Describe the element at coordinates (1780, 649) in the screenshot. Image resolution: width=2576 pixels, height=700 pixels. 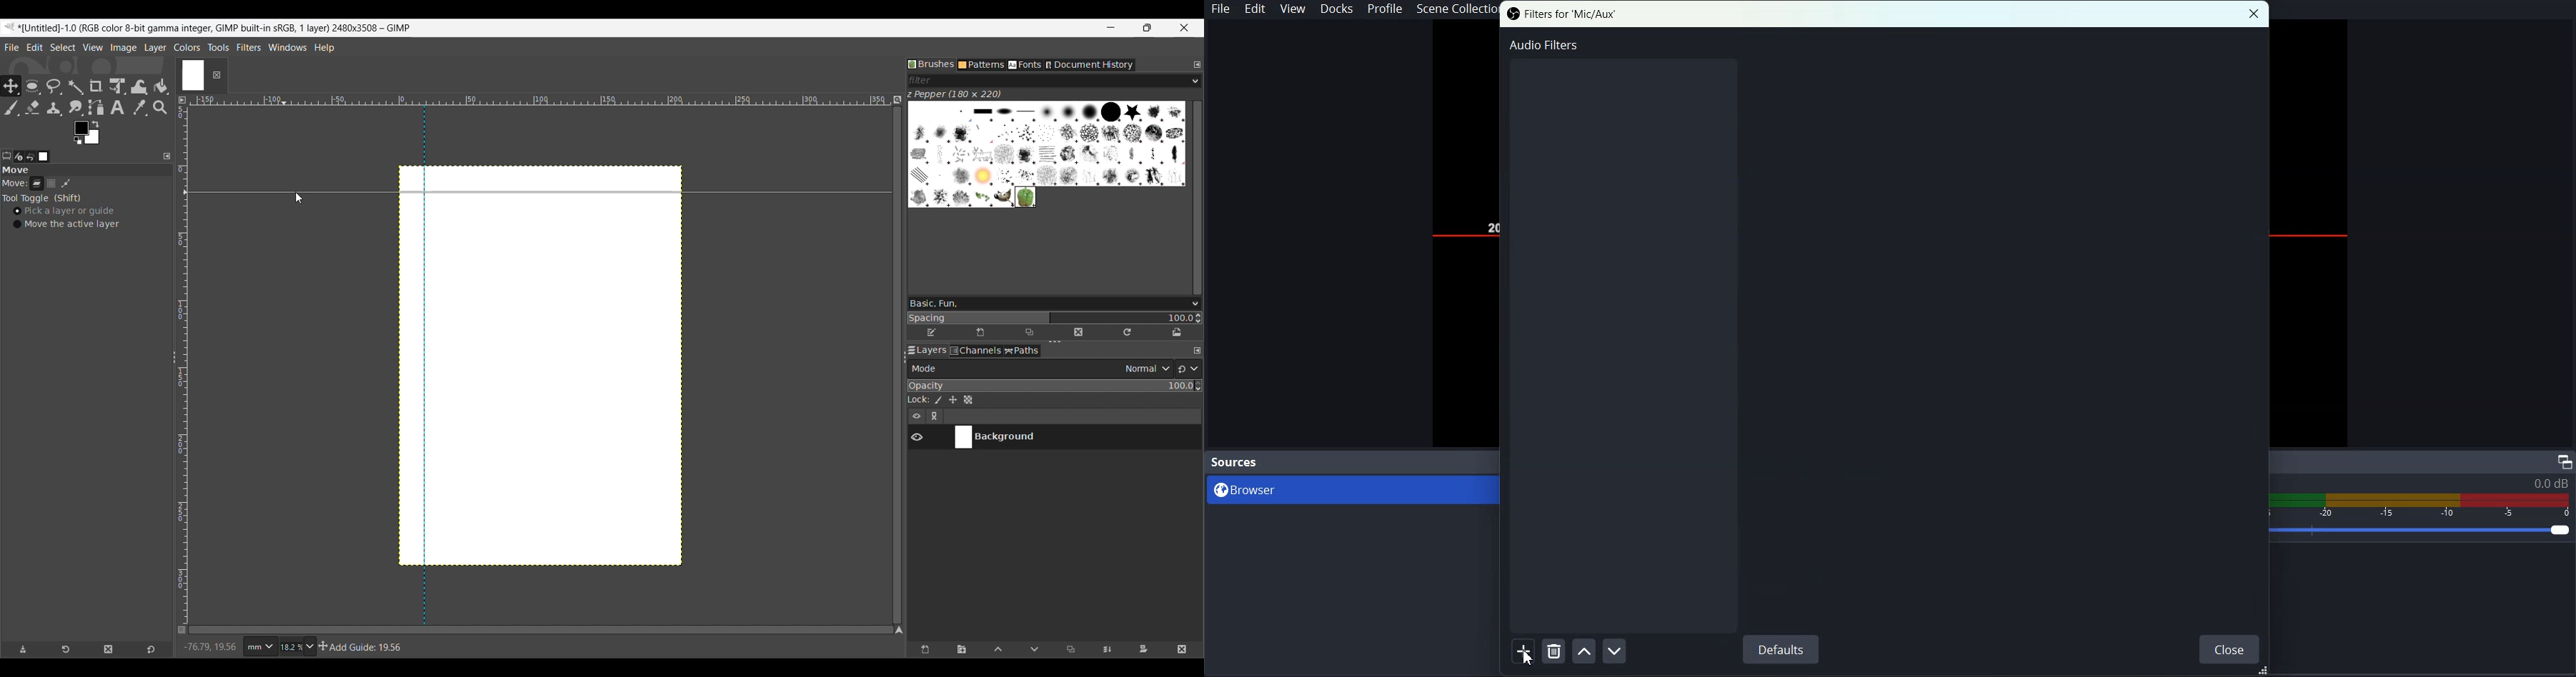
I see `Defaults` at that location.